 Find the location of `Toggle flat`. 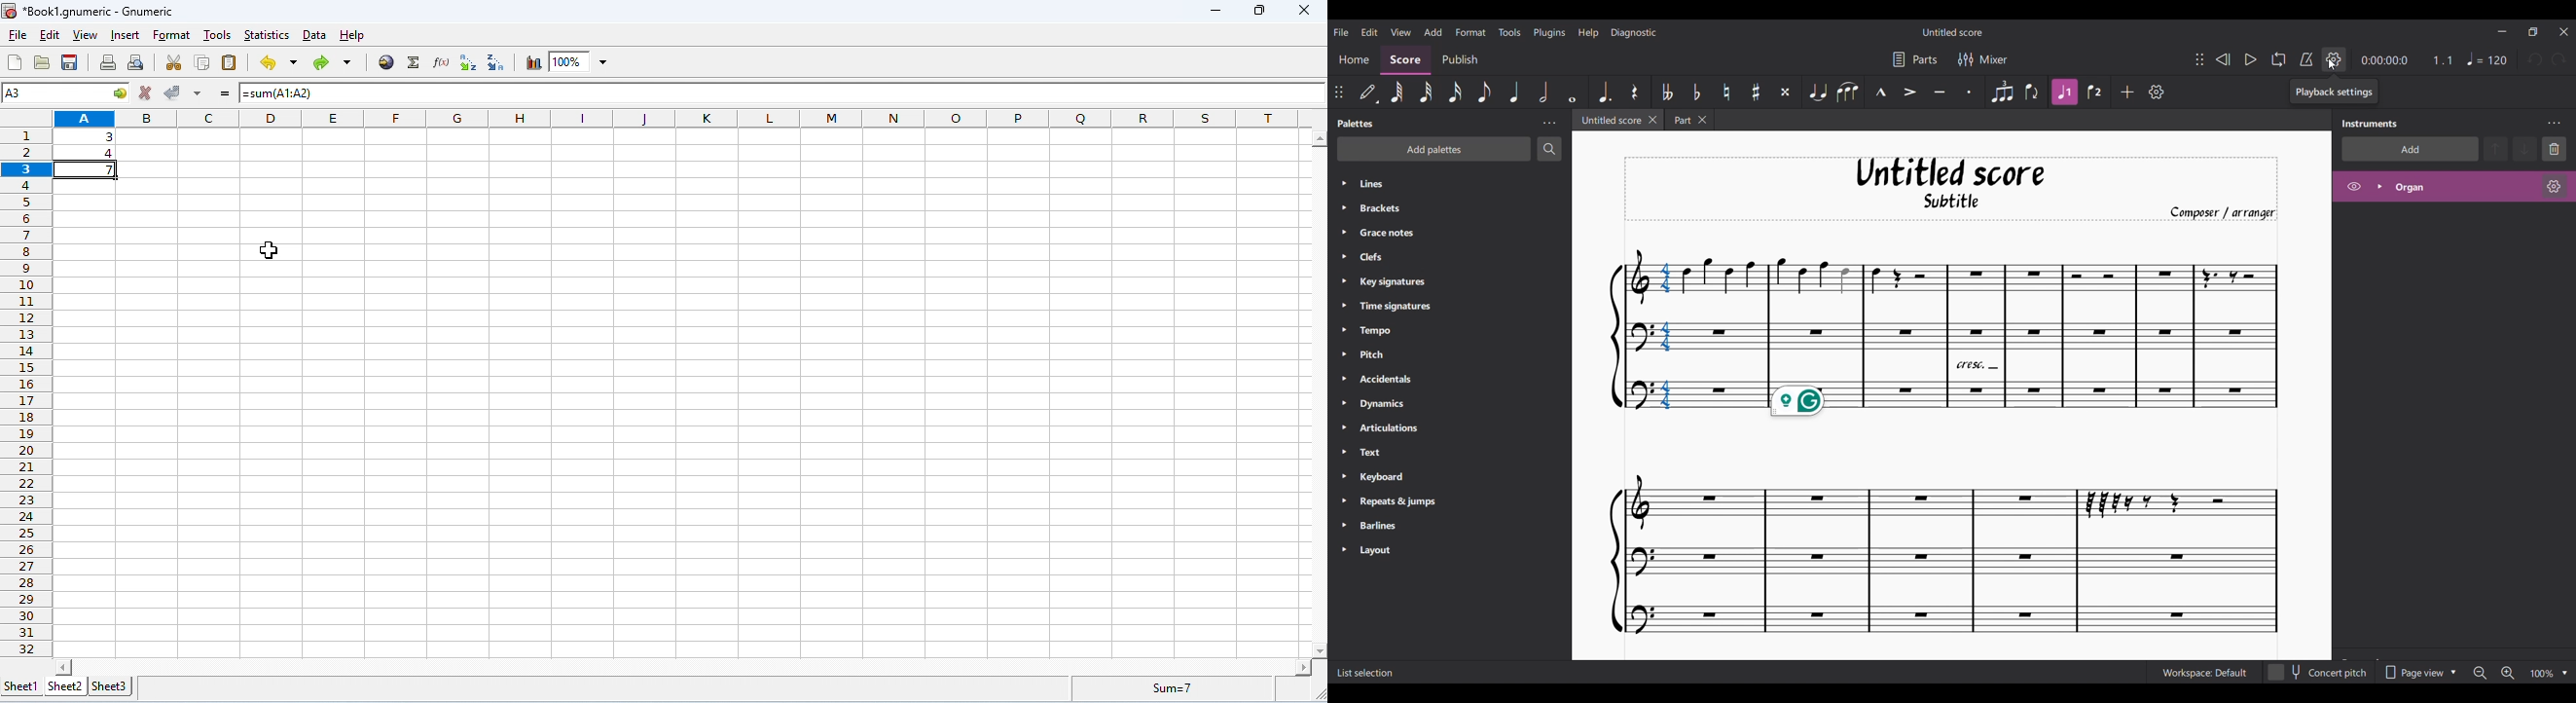

Toggle flat is located at coordinates (1697, 91).